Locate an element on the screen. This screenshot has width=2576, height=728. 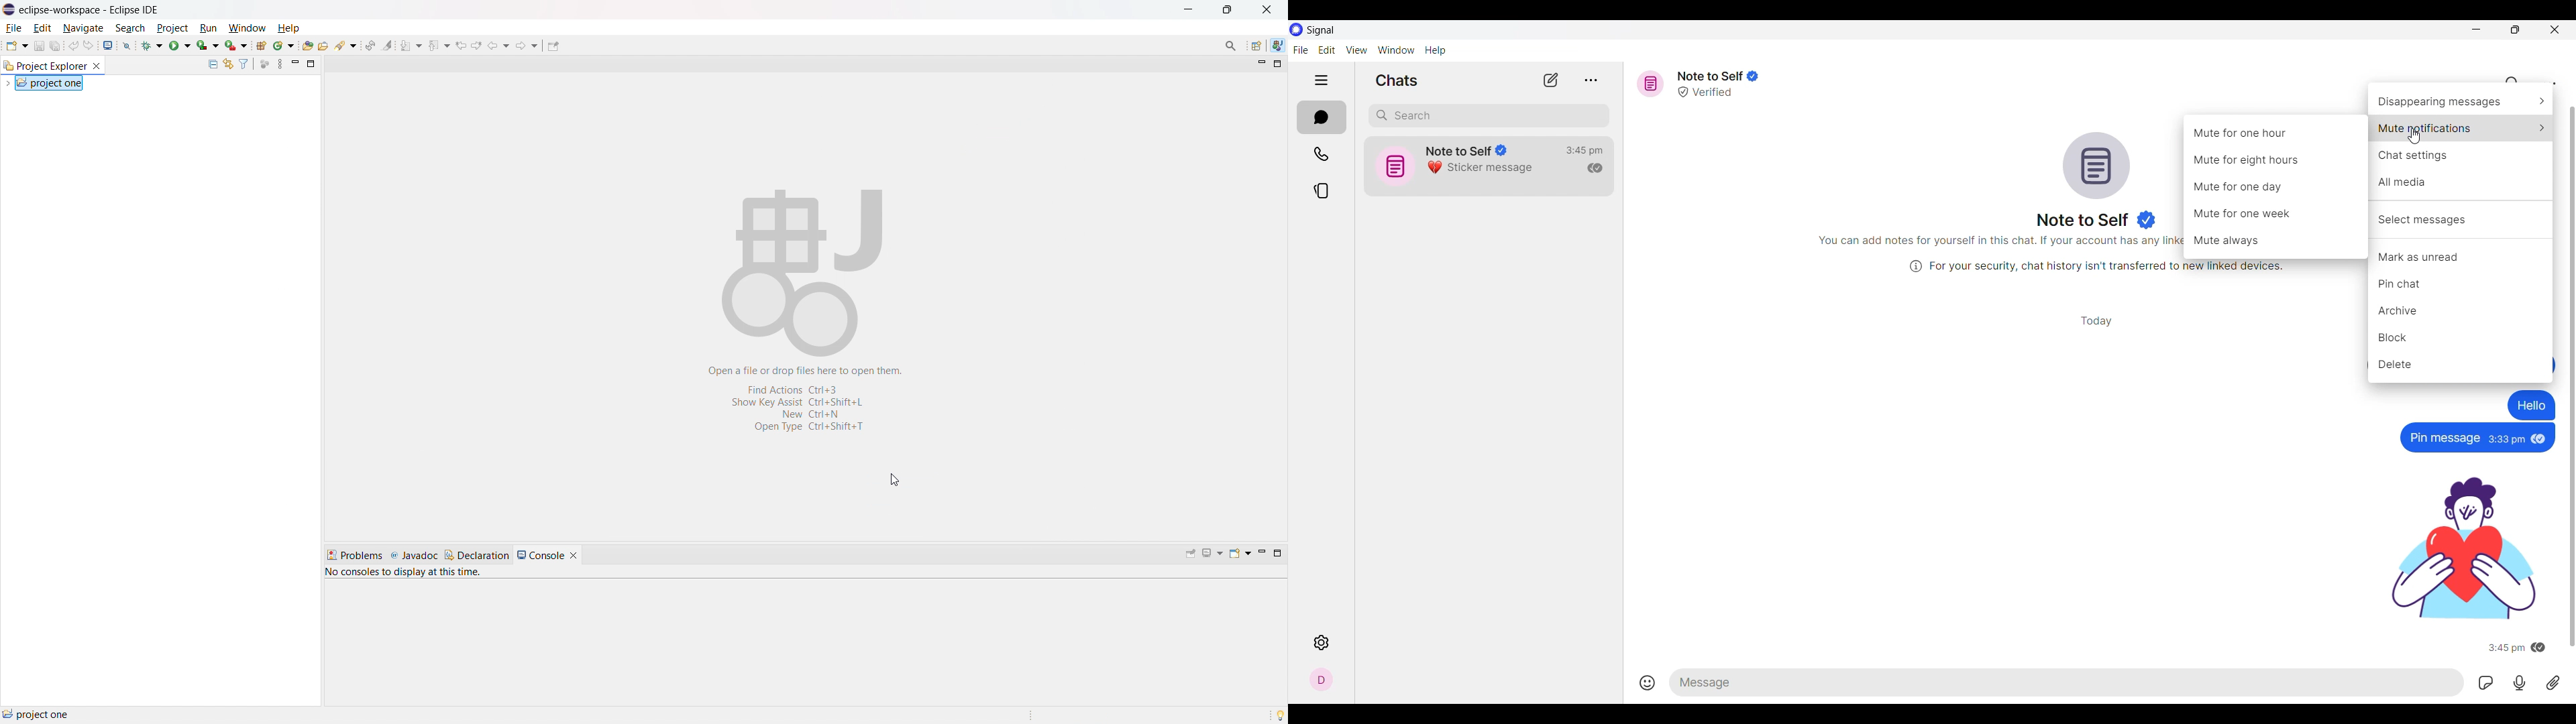
Stories is located at coordinates (1322, 191).